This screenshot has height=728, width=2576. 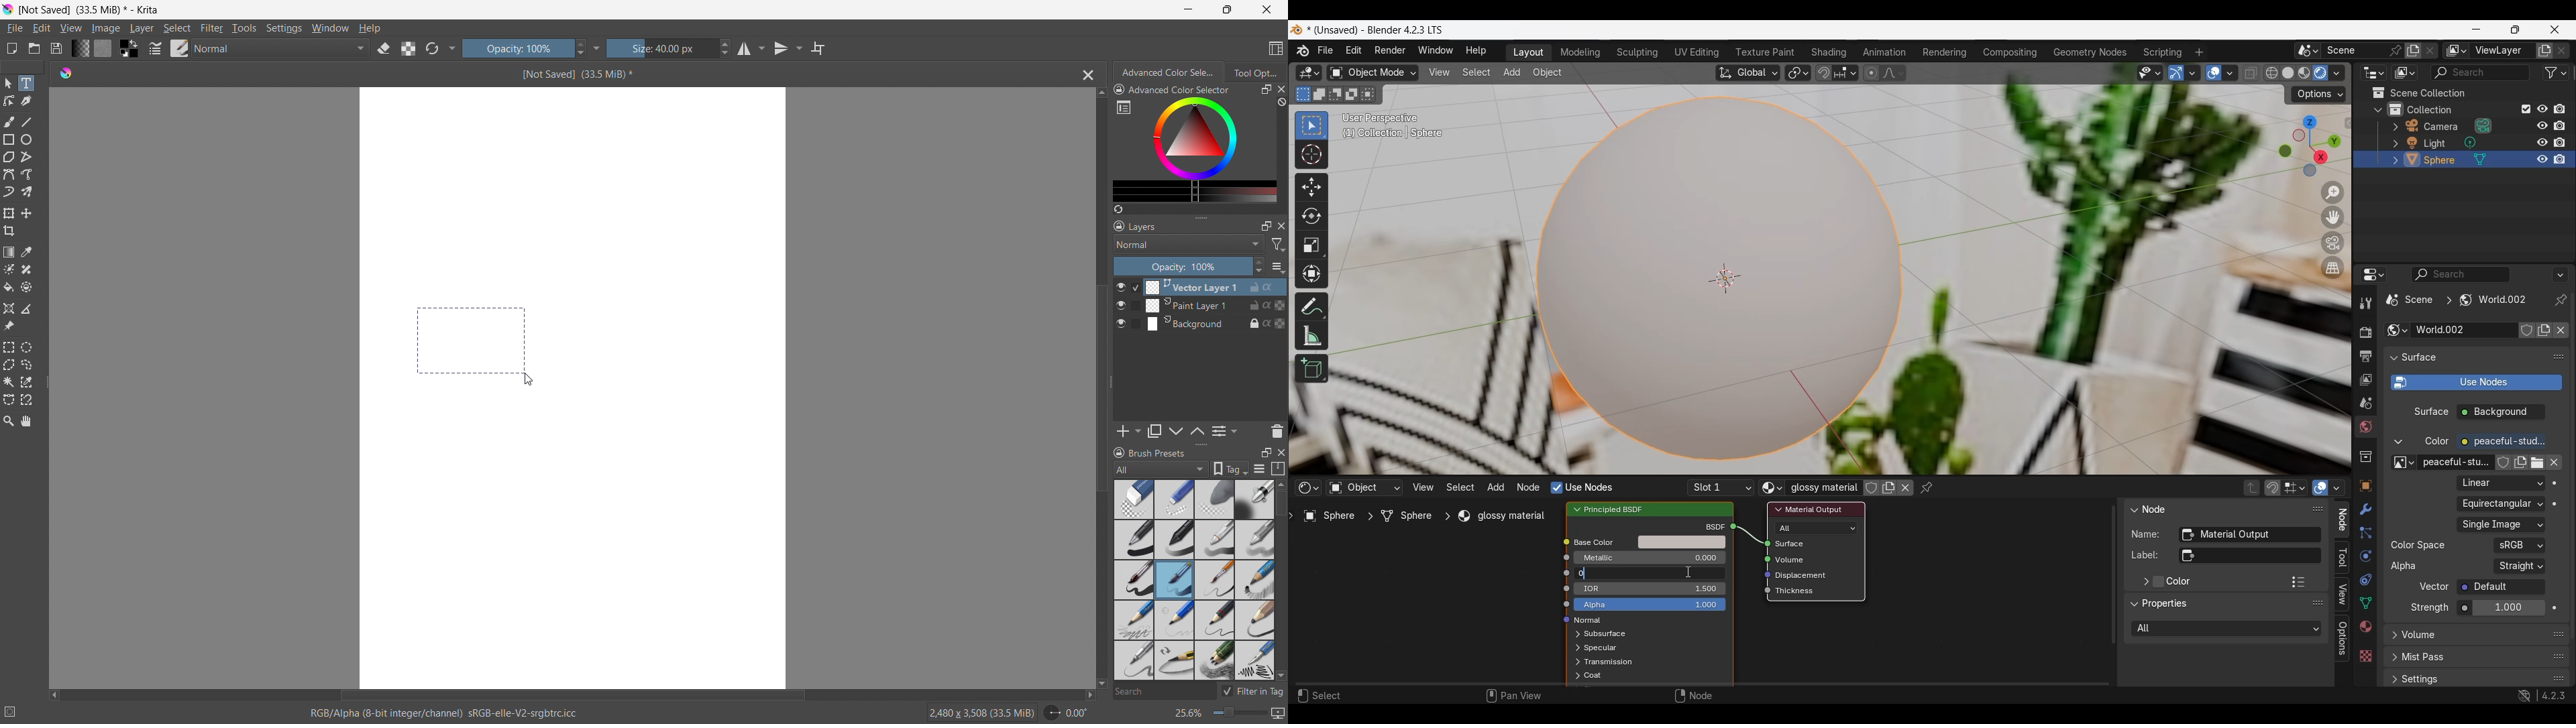 I want to click on Subsurface options, so click(x=1605, y=634).